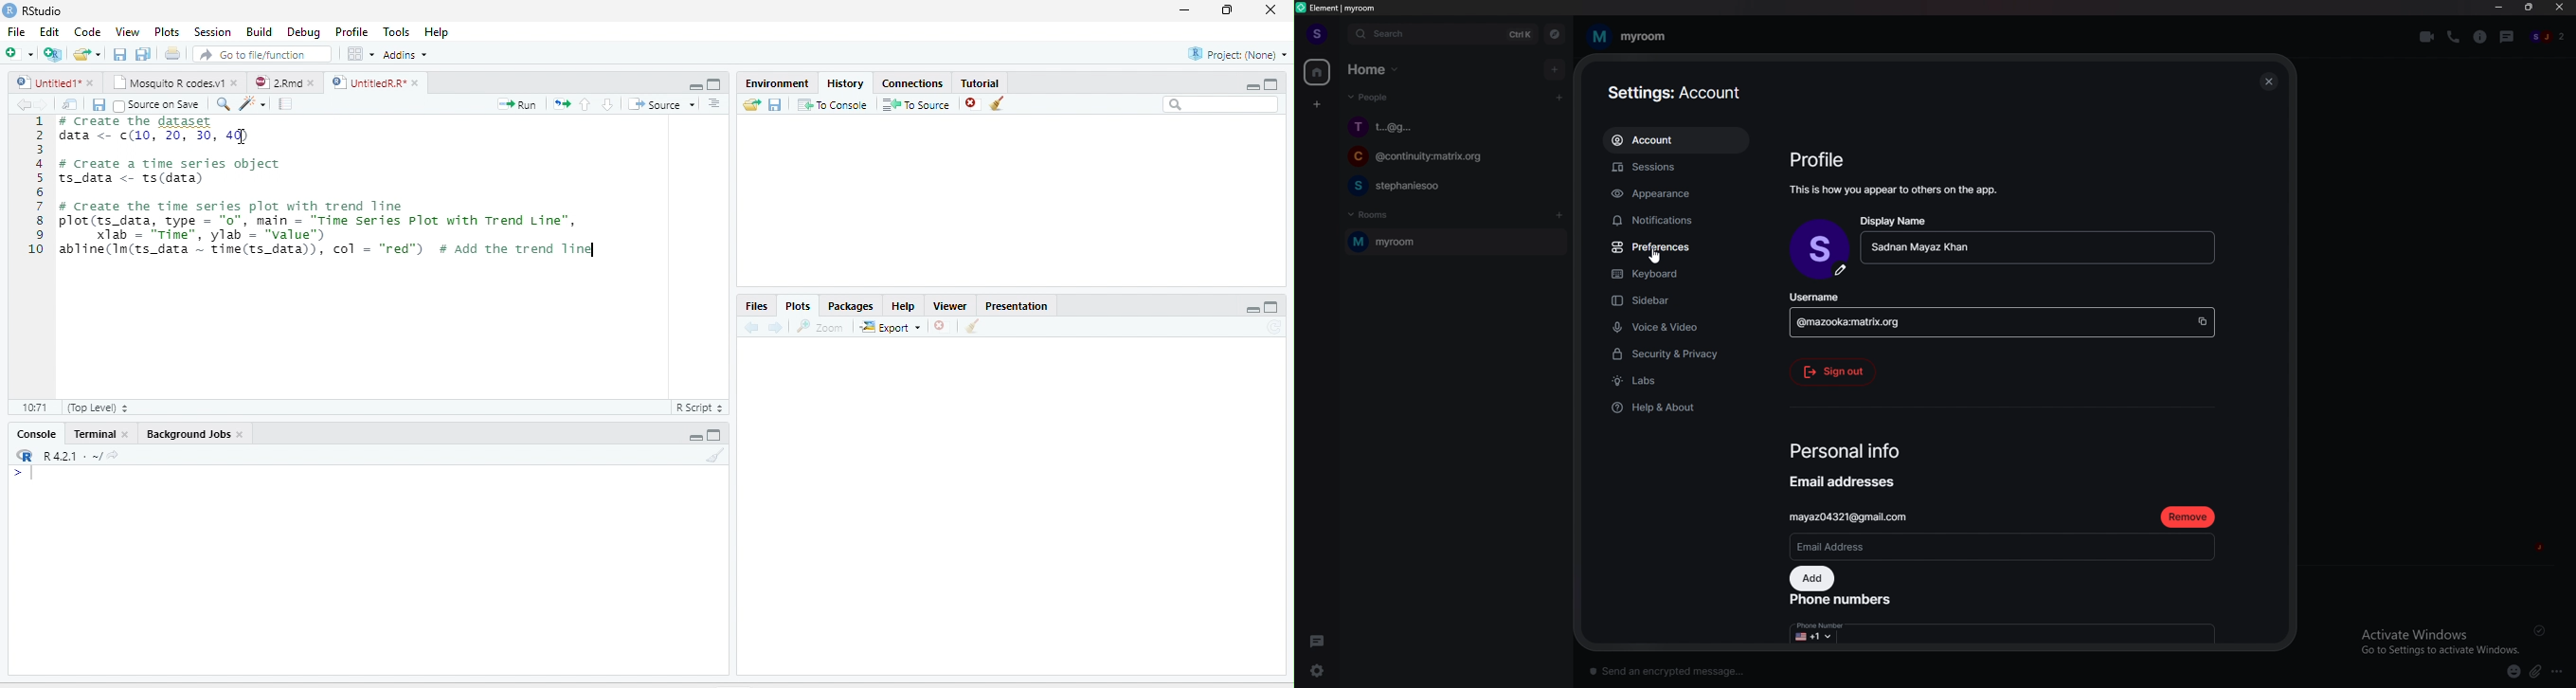 The height and width of the screenshot is (700, 2576). I want to click on Minimize, so click(1252, 86).